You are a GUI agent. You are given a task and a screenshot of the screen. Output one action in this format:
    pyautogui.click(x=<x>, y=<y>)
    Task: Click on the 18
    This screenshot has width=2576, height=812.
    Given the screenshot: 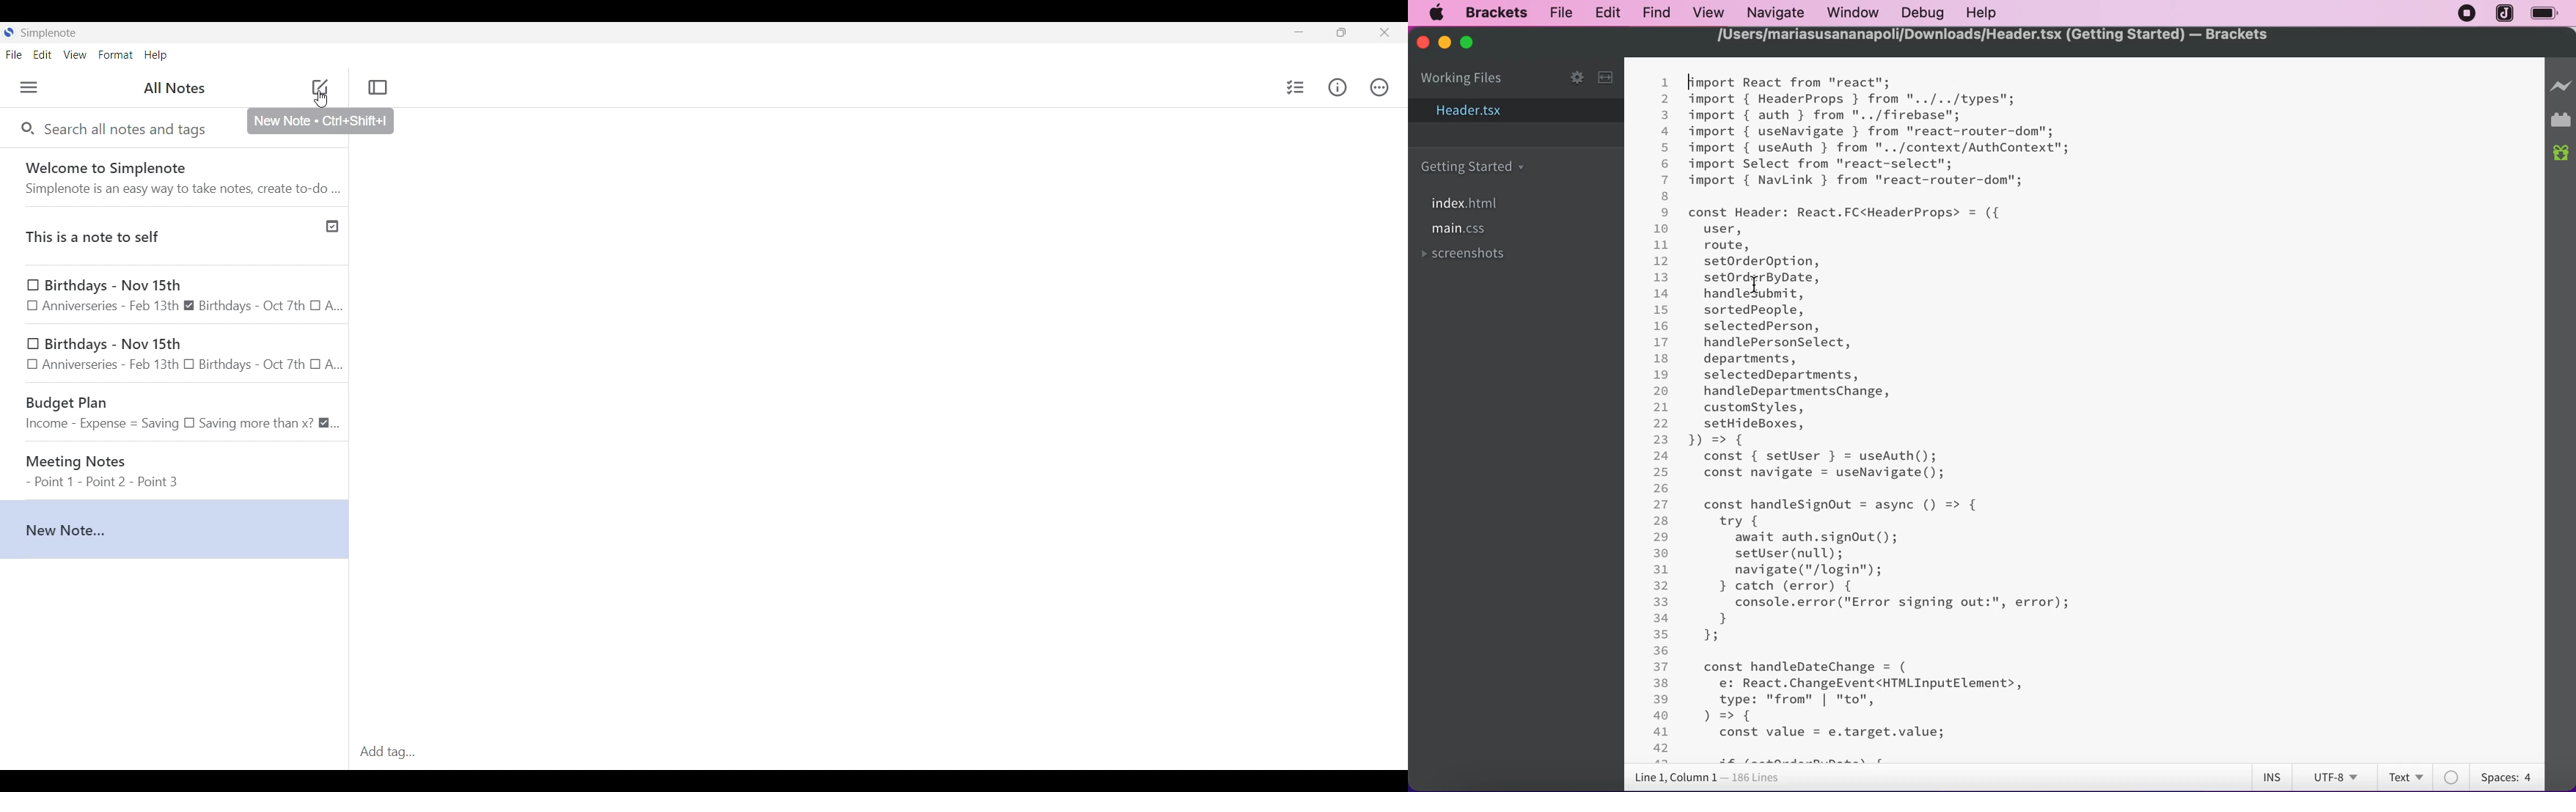 What is the action you would take?
    pyautogui.click(x=1661, y=358)
    